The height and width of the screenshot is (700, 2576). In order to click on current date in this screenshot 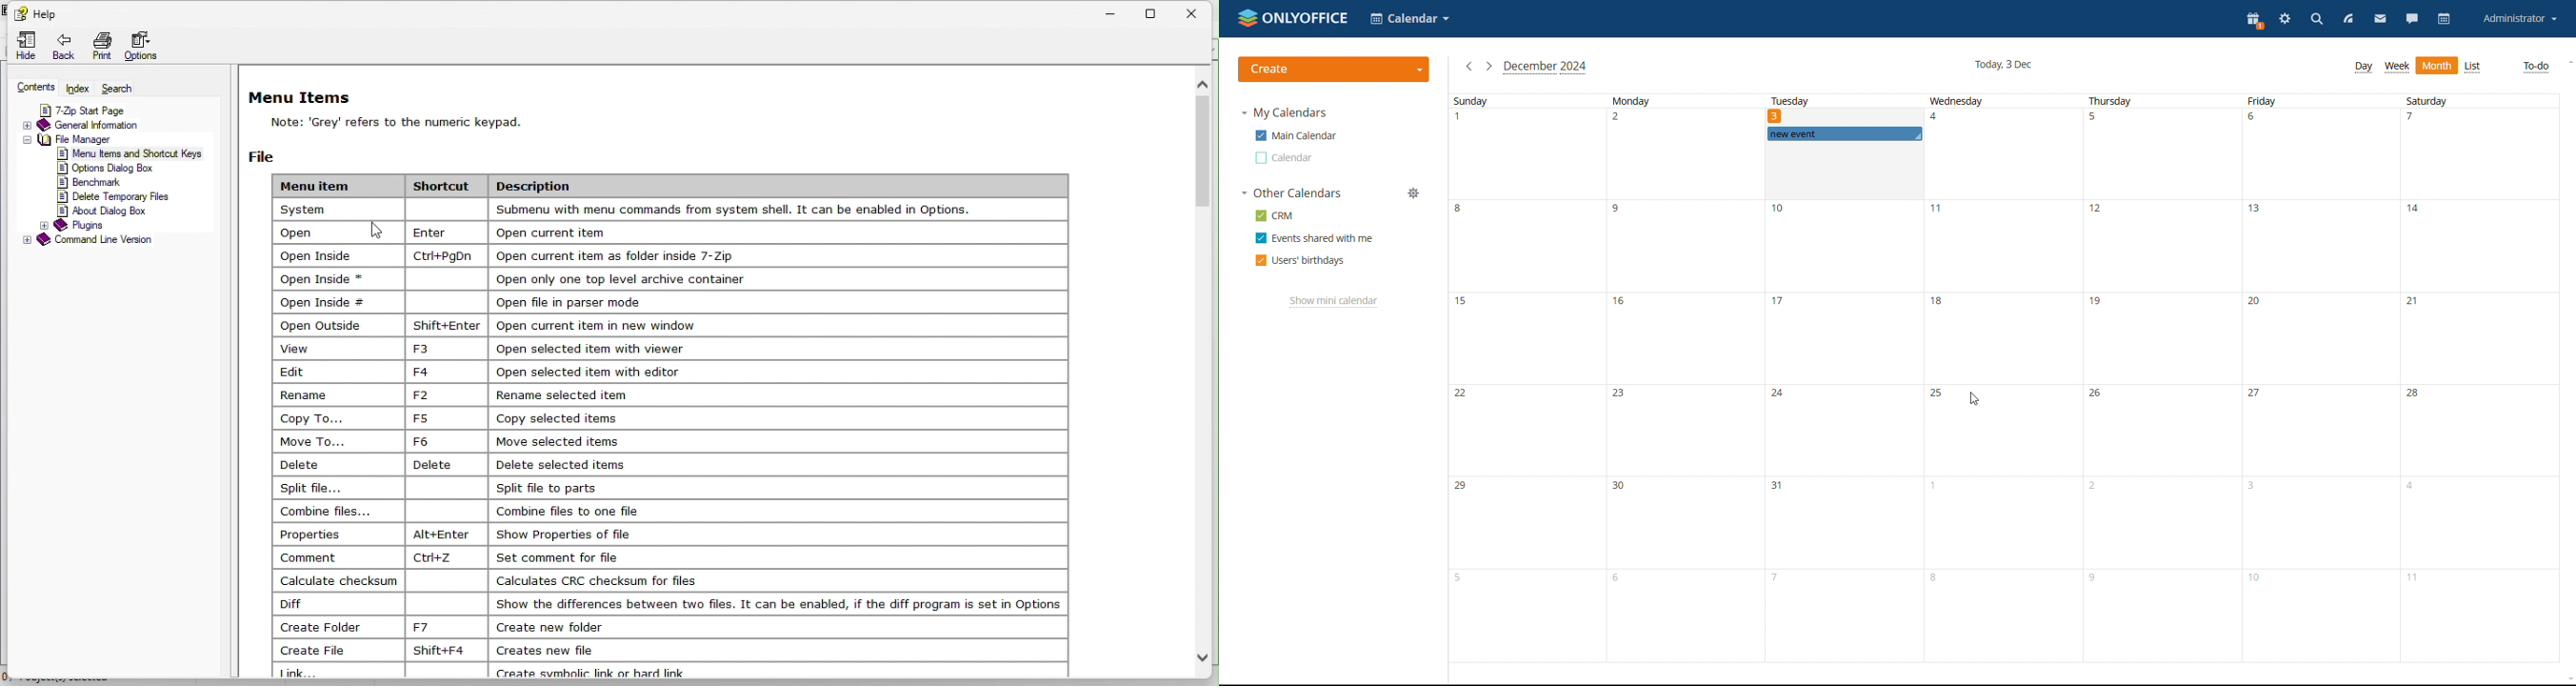, I will do `click(2002, 63)`.